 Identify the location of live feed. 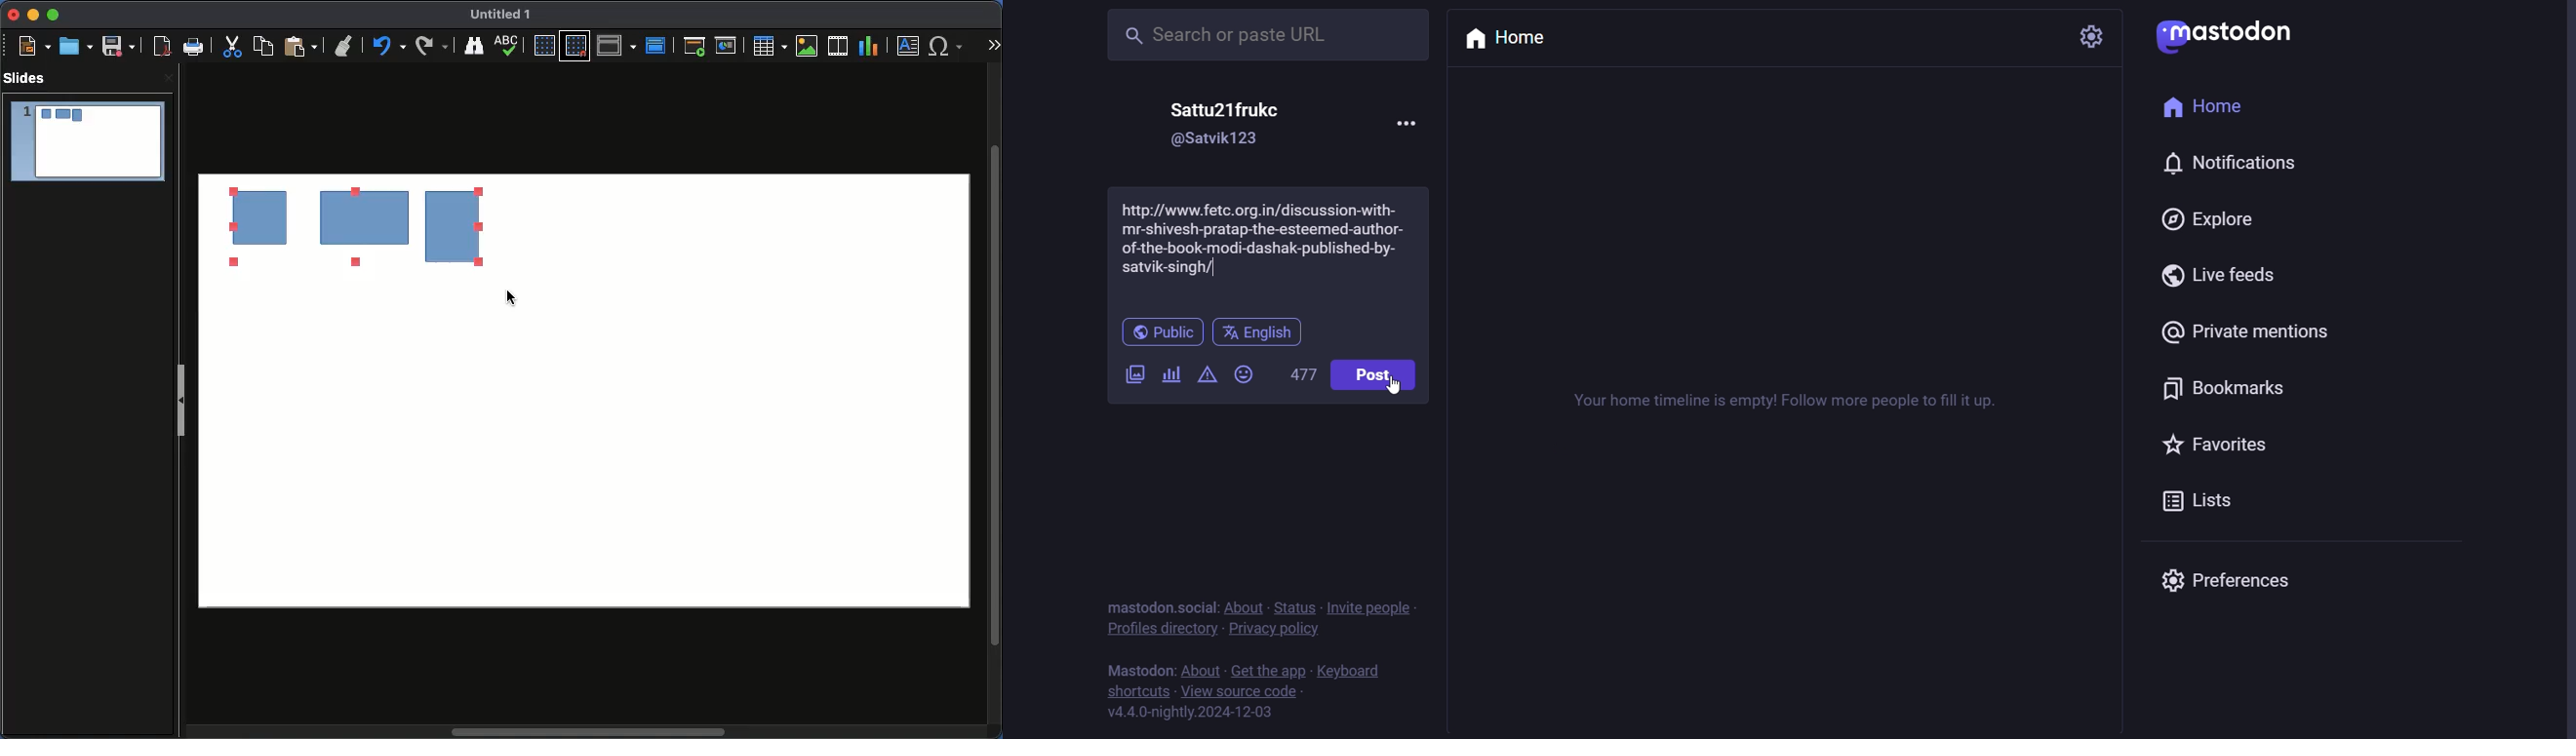
(2222, 274).